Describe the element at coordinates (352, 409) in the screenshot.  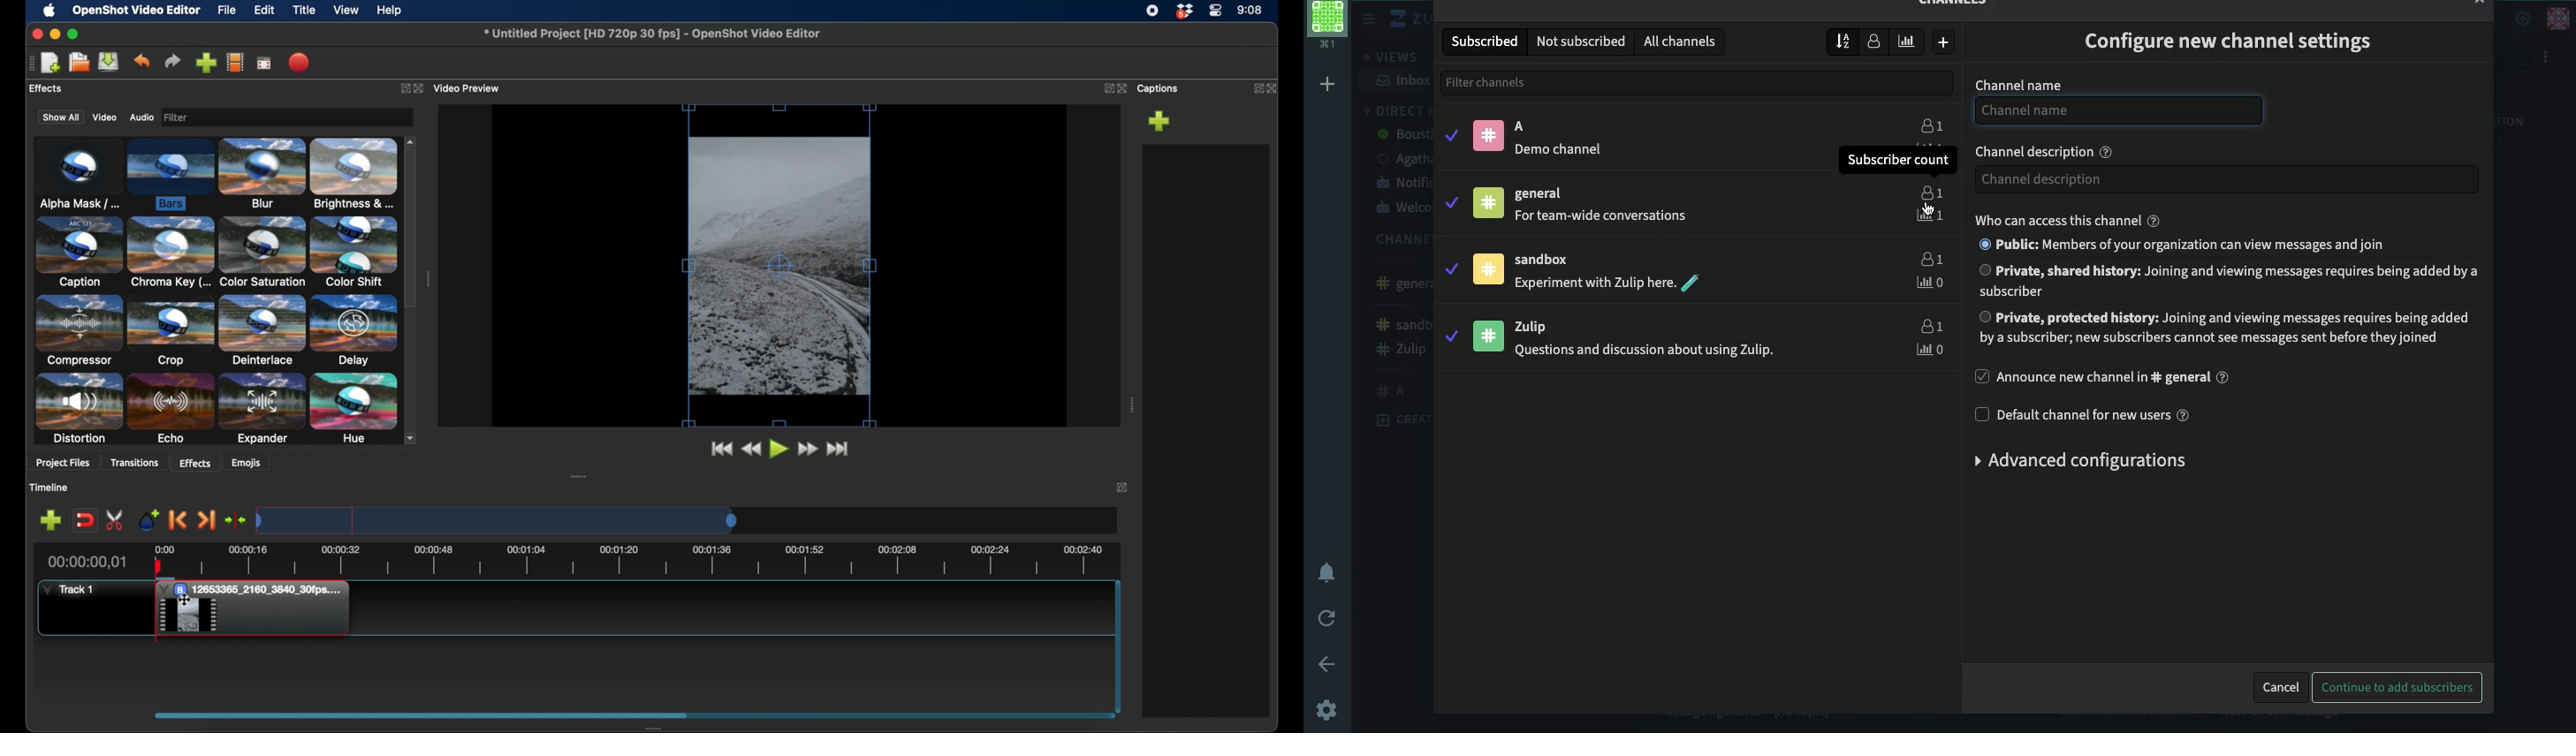
I see `hue` at that location.